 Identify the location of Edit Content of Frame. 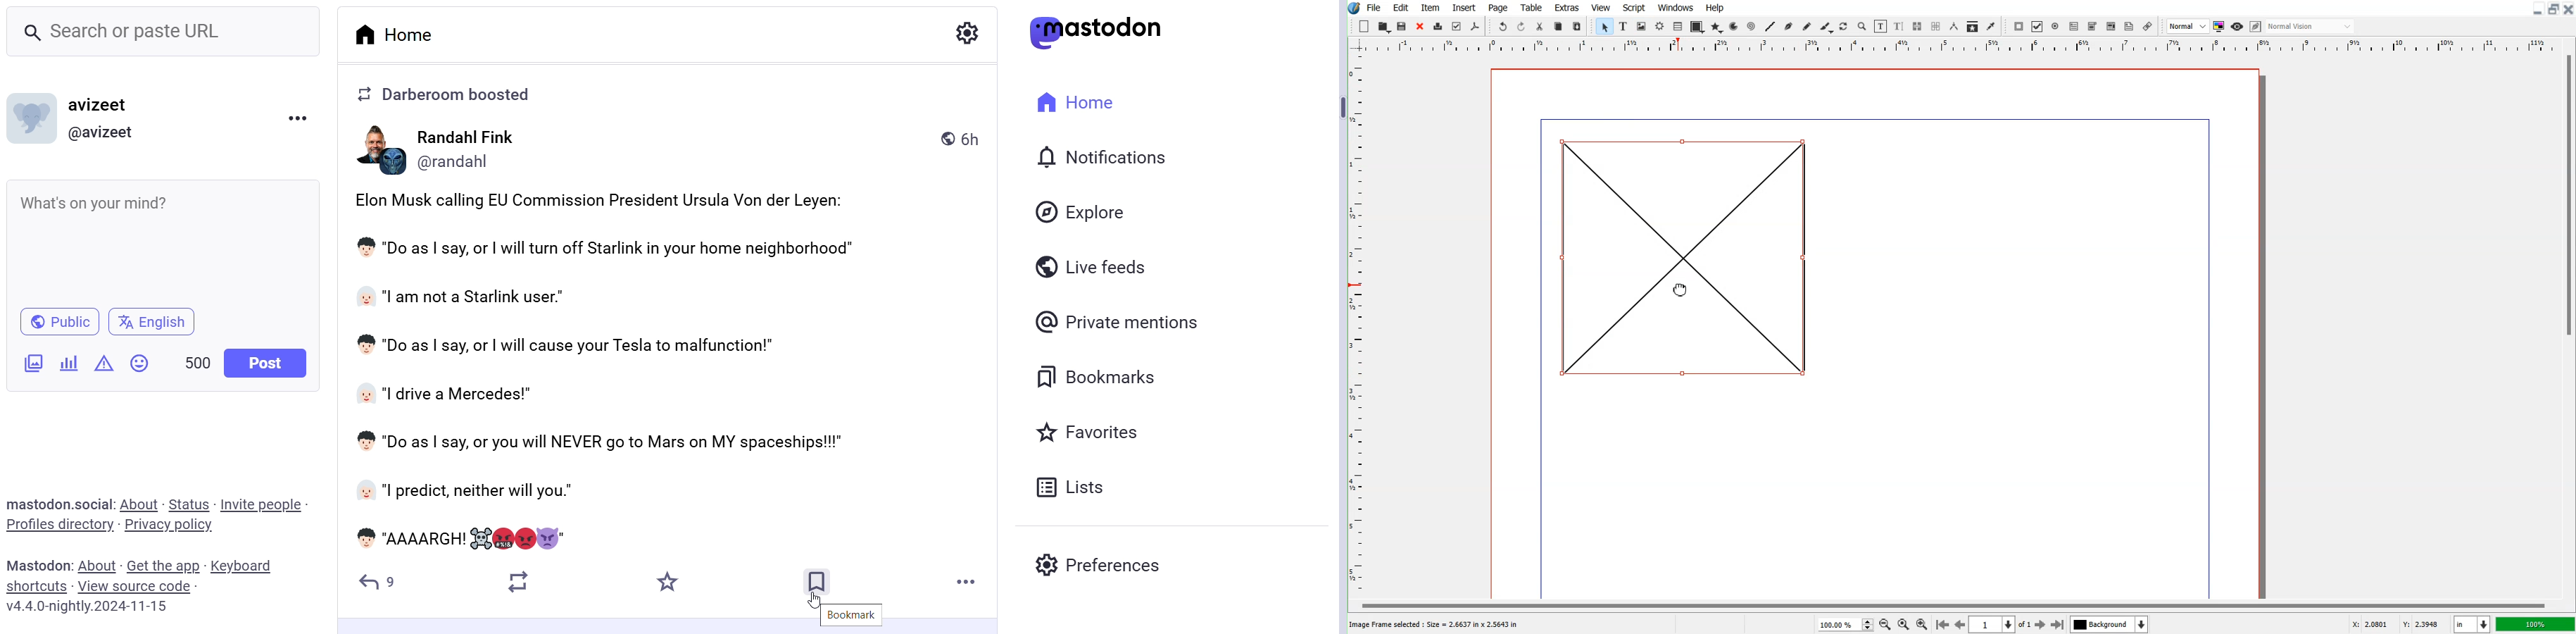
(1881, 26).